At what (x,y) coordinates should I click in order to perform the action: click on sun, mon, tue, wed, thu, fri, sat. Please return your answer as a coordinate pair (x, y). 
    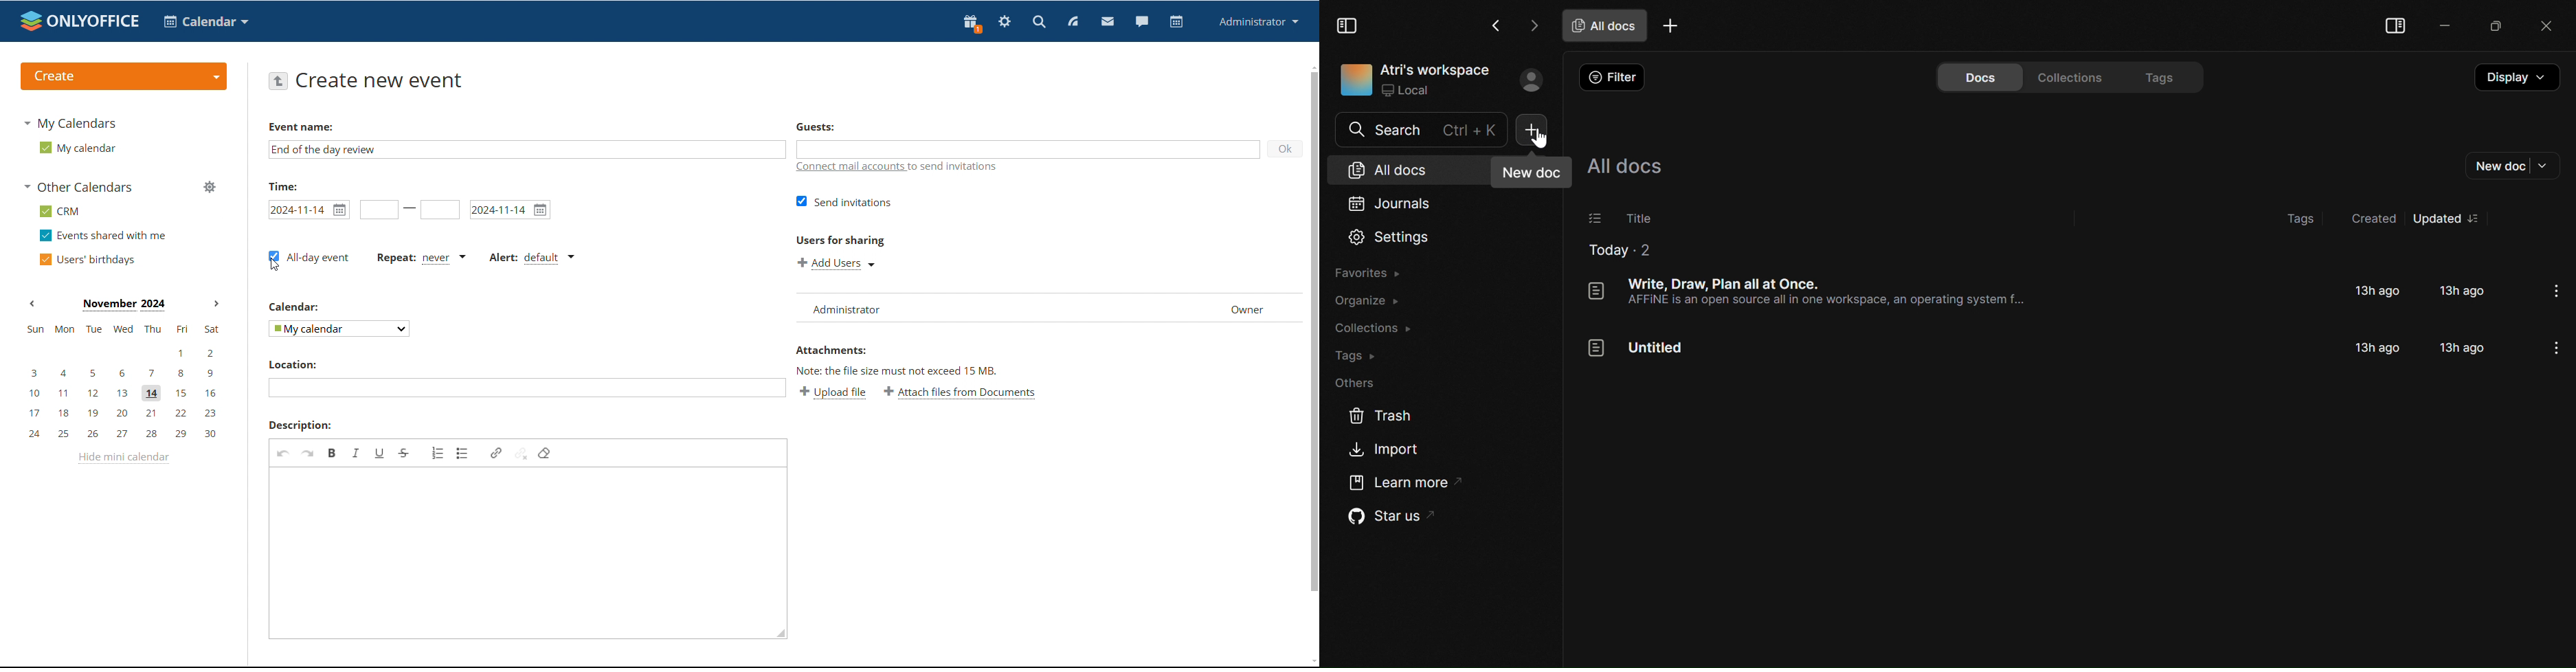
    Looking at the image, I should click on (122, 329).